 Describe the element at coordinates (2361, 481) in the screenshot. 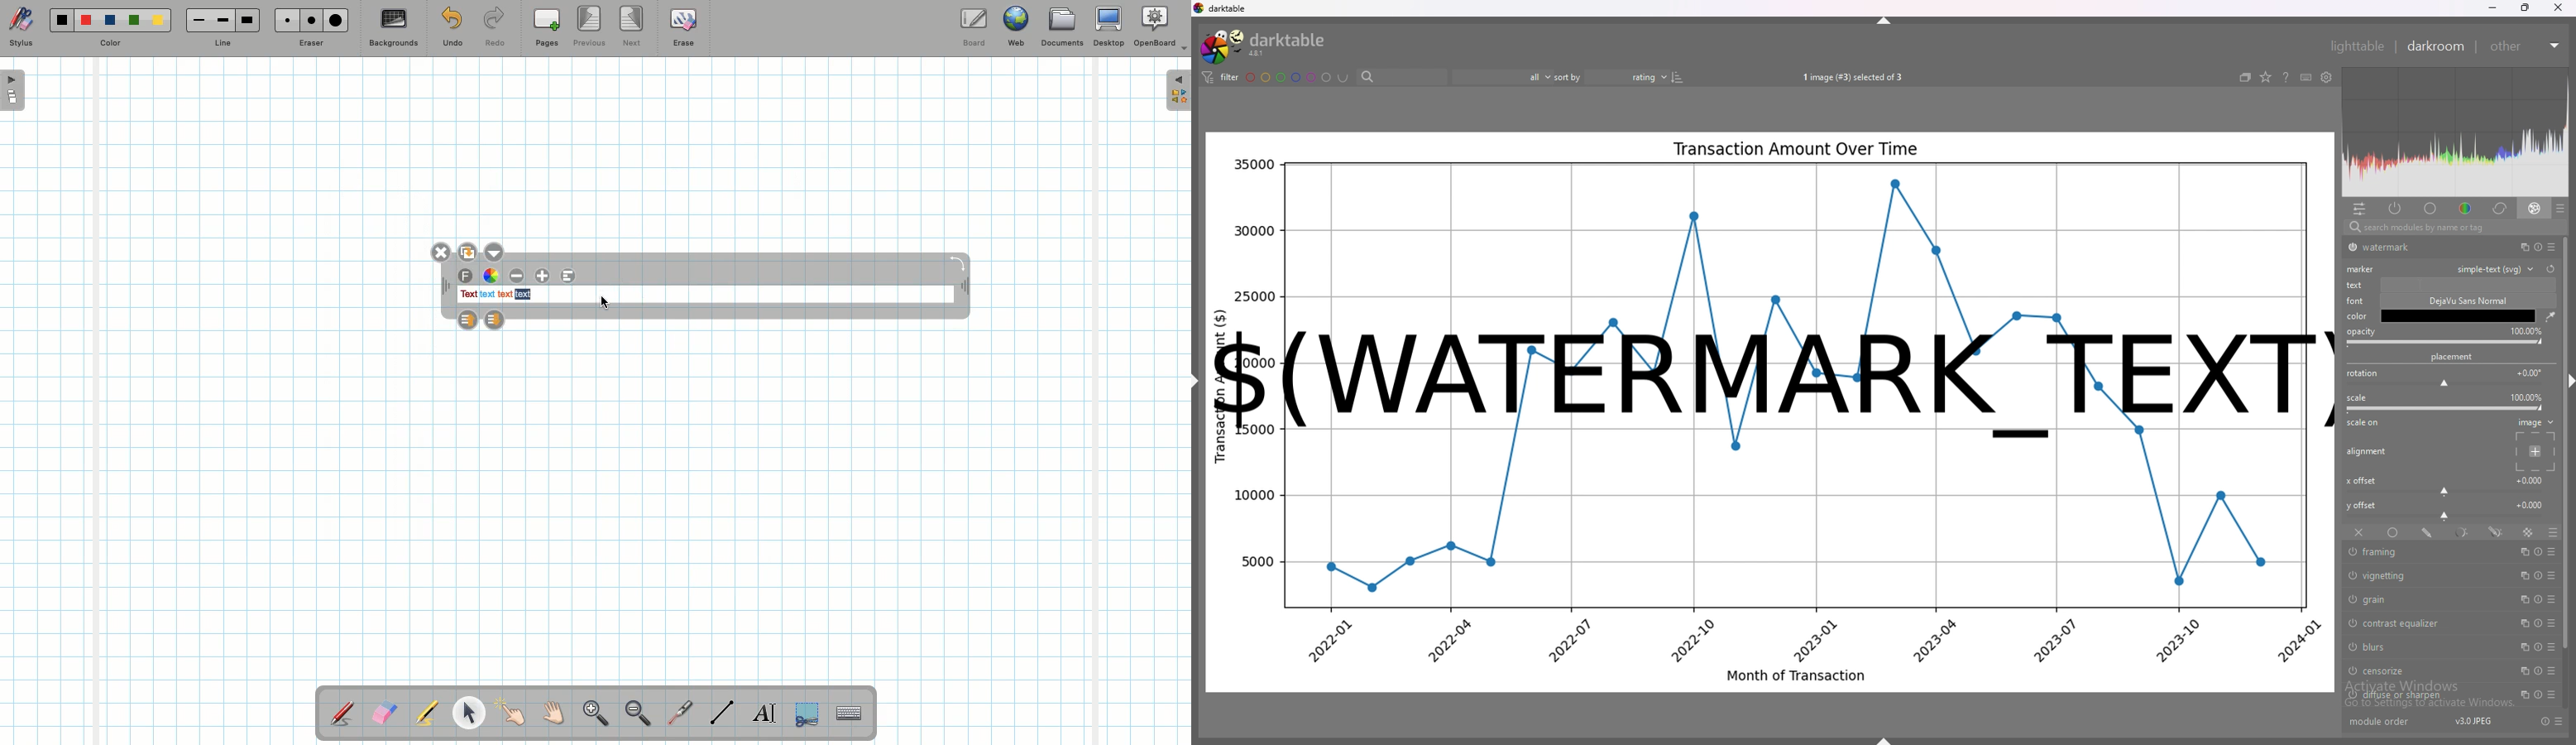

I see `x offset` at that location.